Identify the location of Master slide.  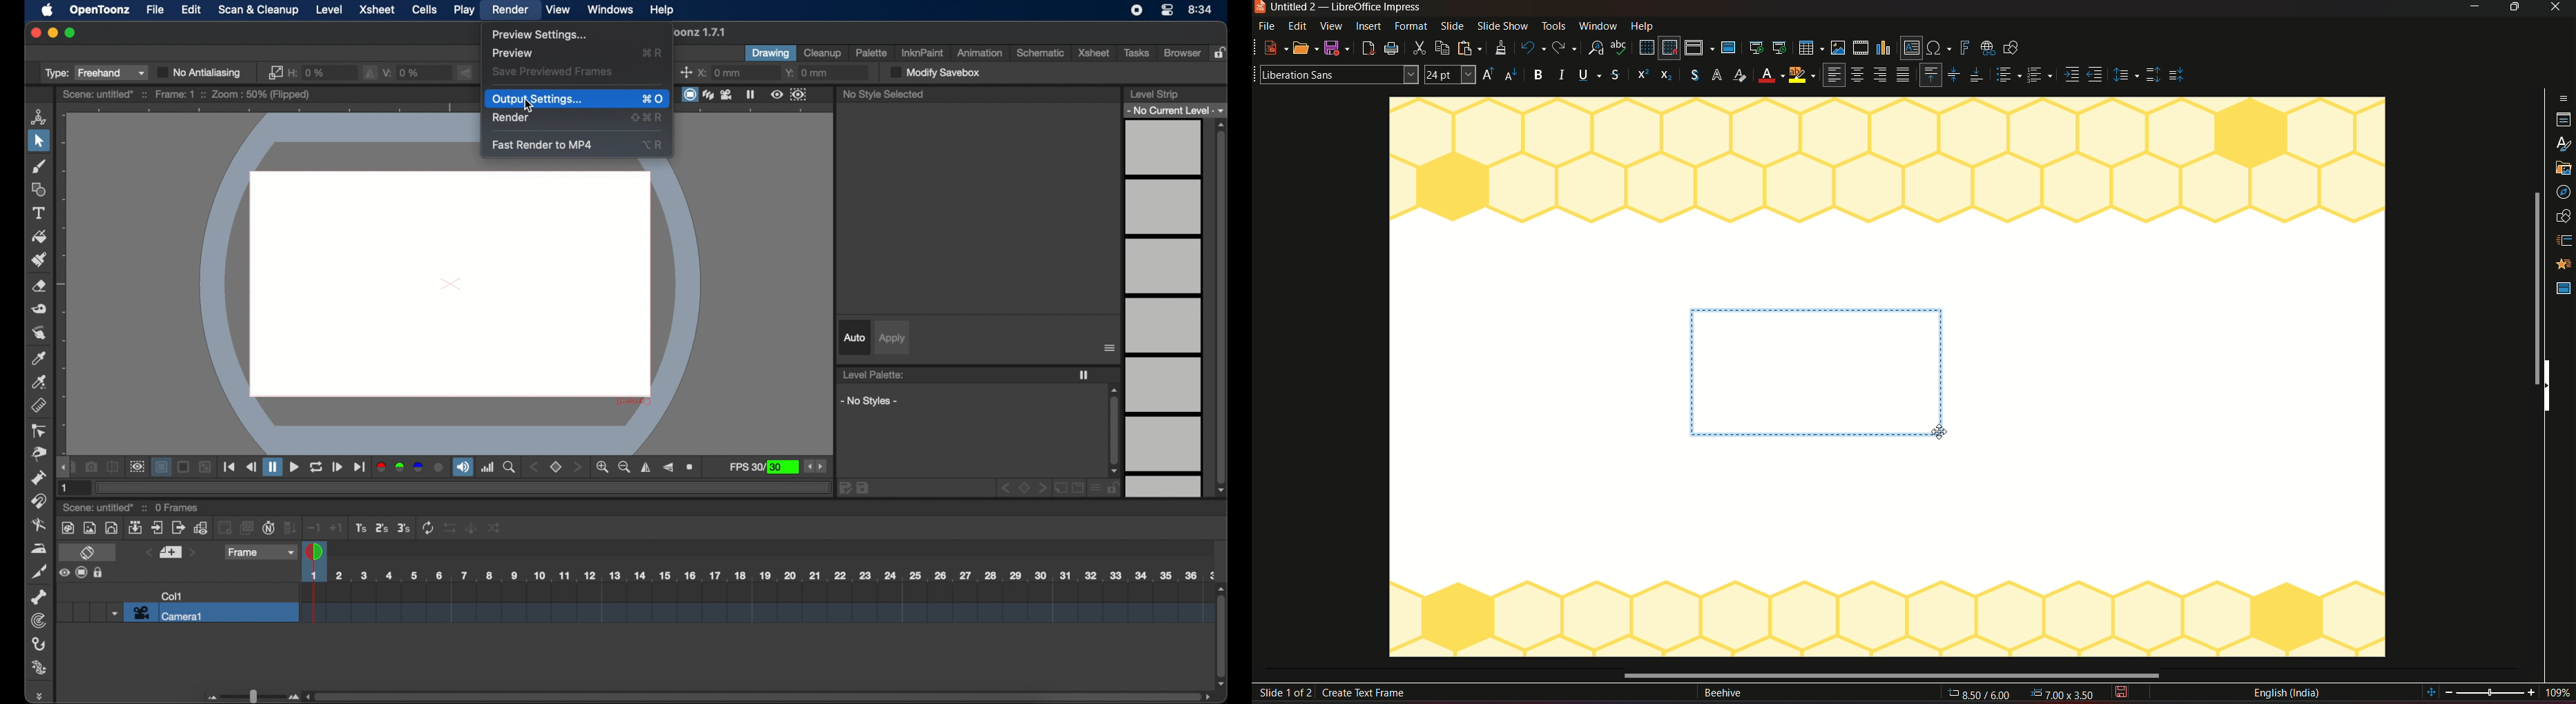
(2562, 289).